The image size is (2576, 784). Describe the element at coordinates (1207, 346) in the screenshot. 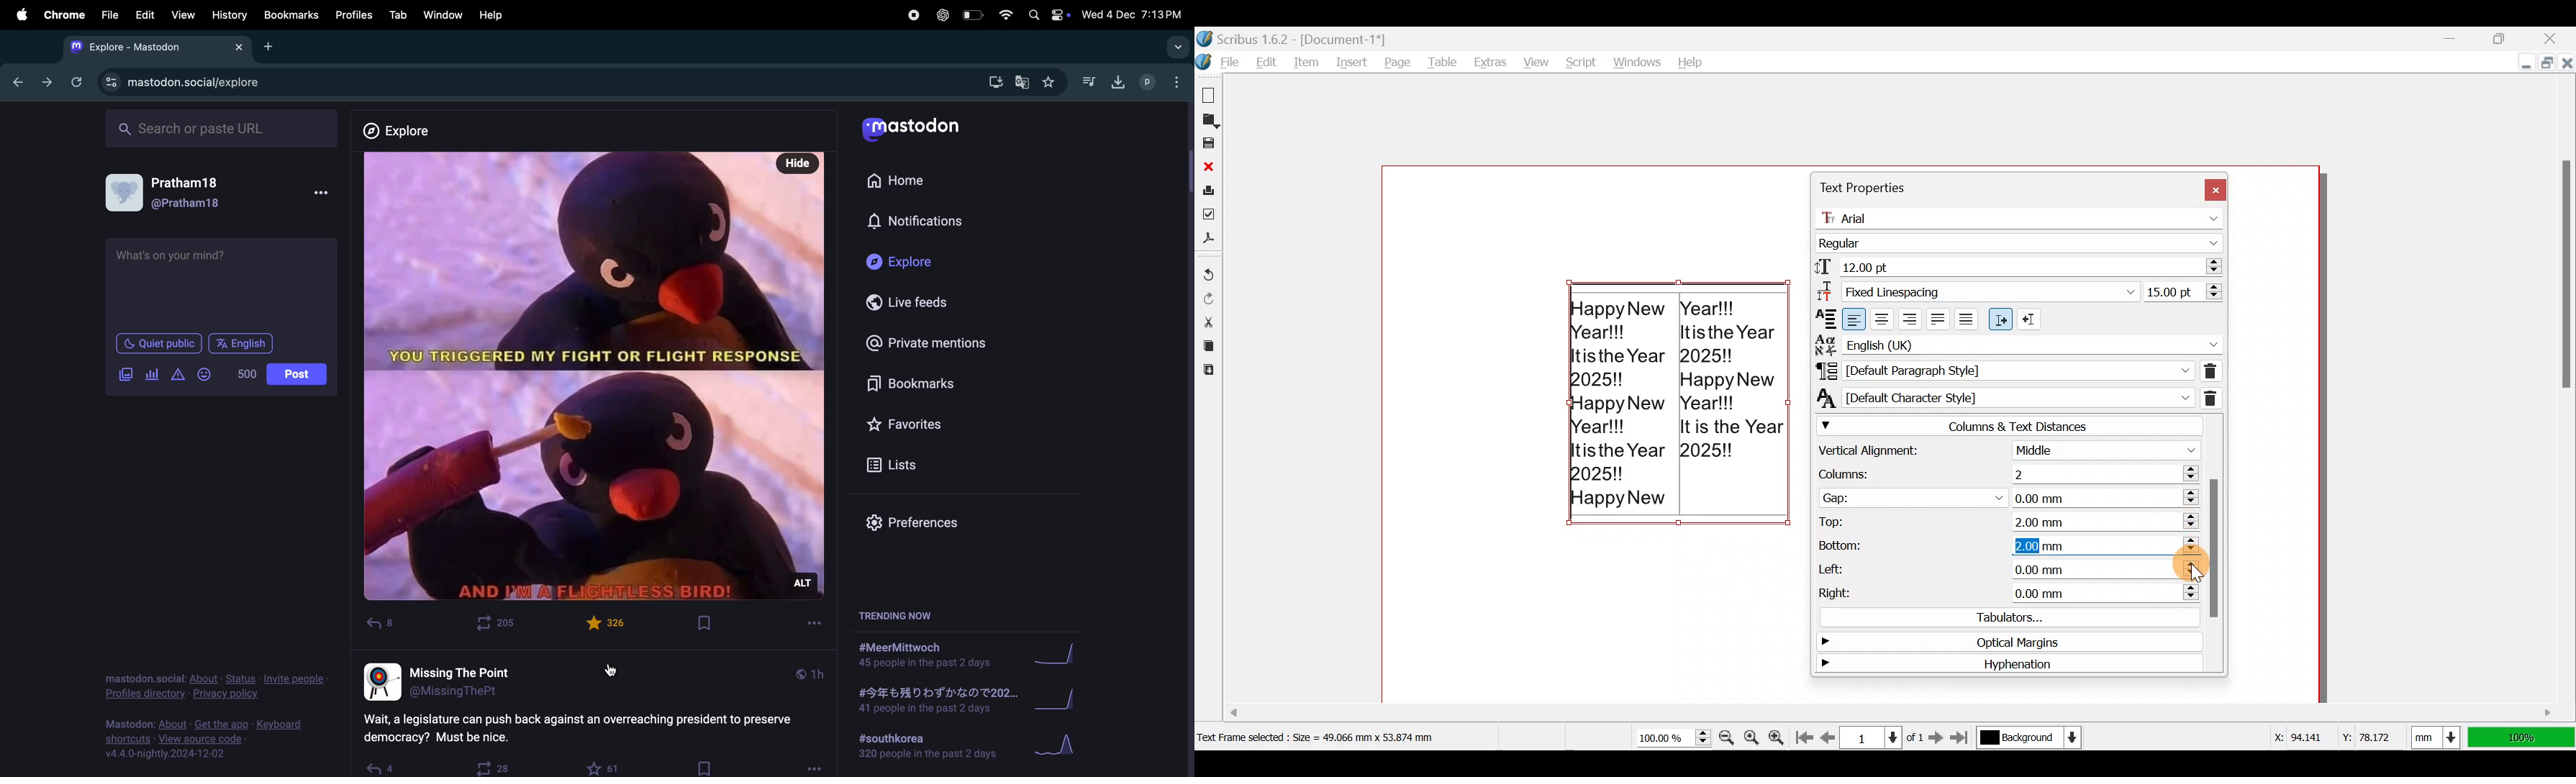

I see `Copy` at that location.